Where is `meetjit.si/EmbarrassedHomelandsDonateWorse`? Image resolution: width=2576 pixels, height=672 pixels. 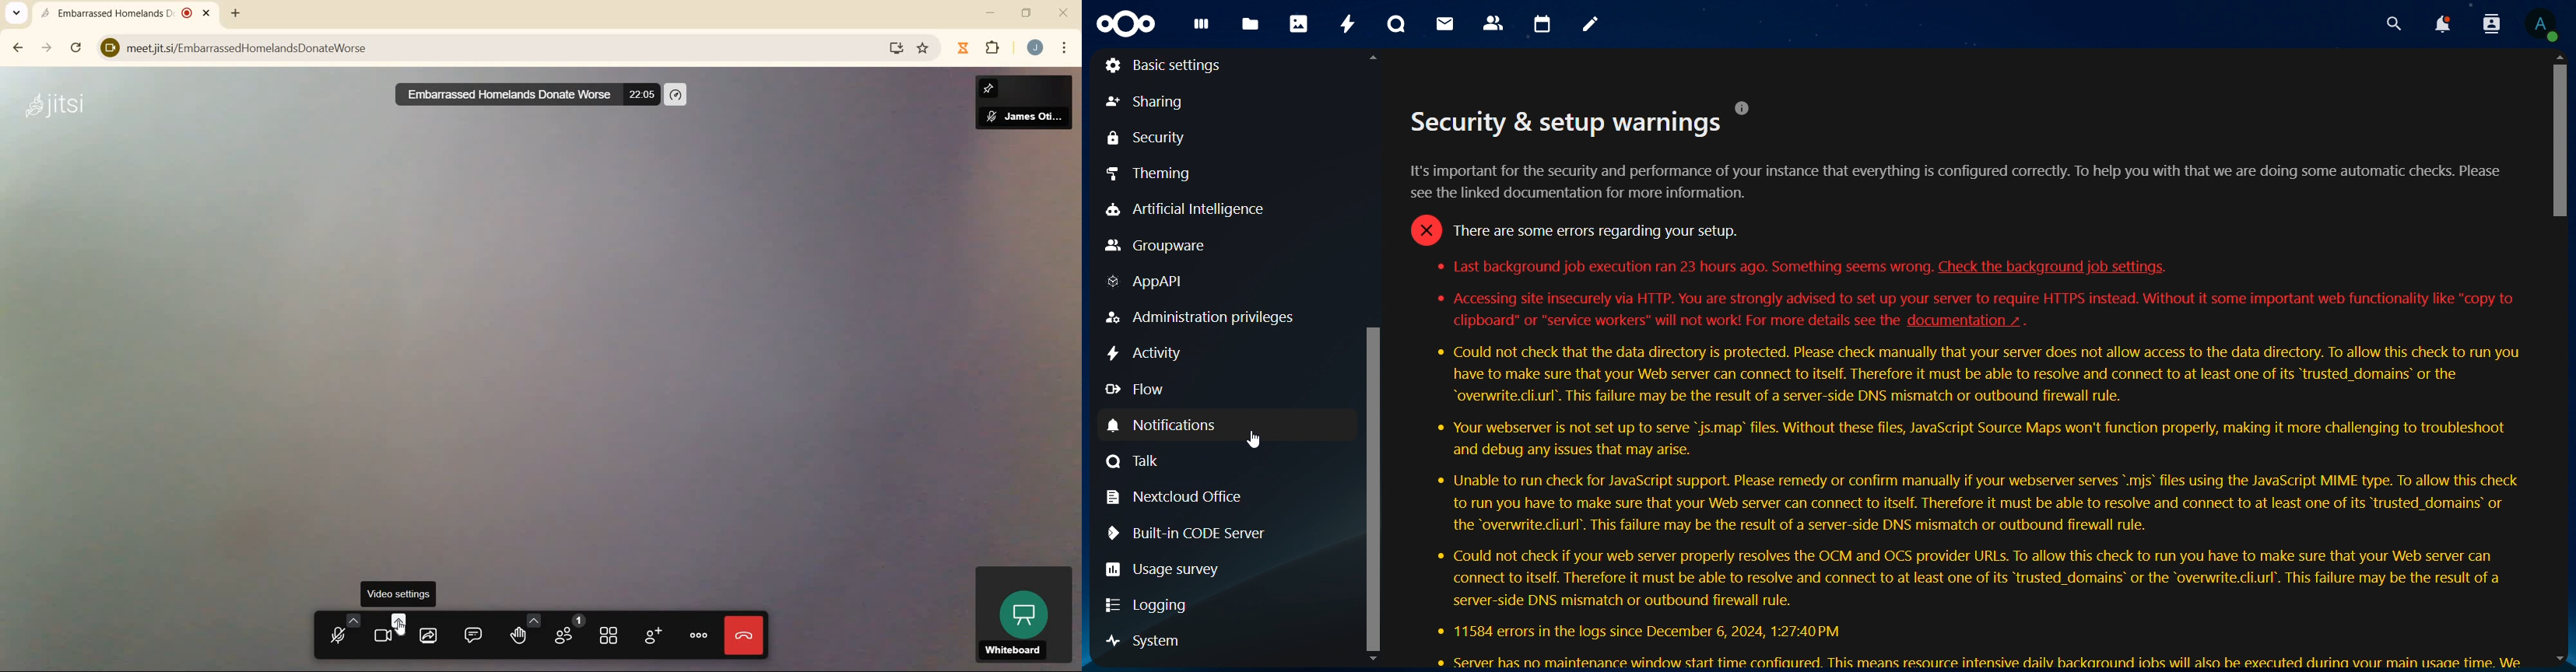 meetjit.si/EmbarrassedHomelandsDonateWorse is located at coordinates (480, 45).